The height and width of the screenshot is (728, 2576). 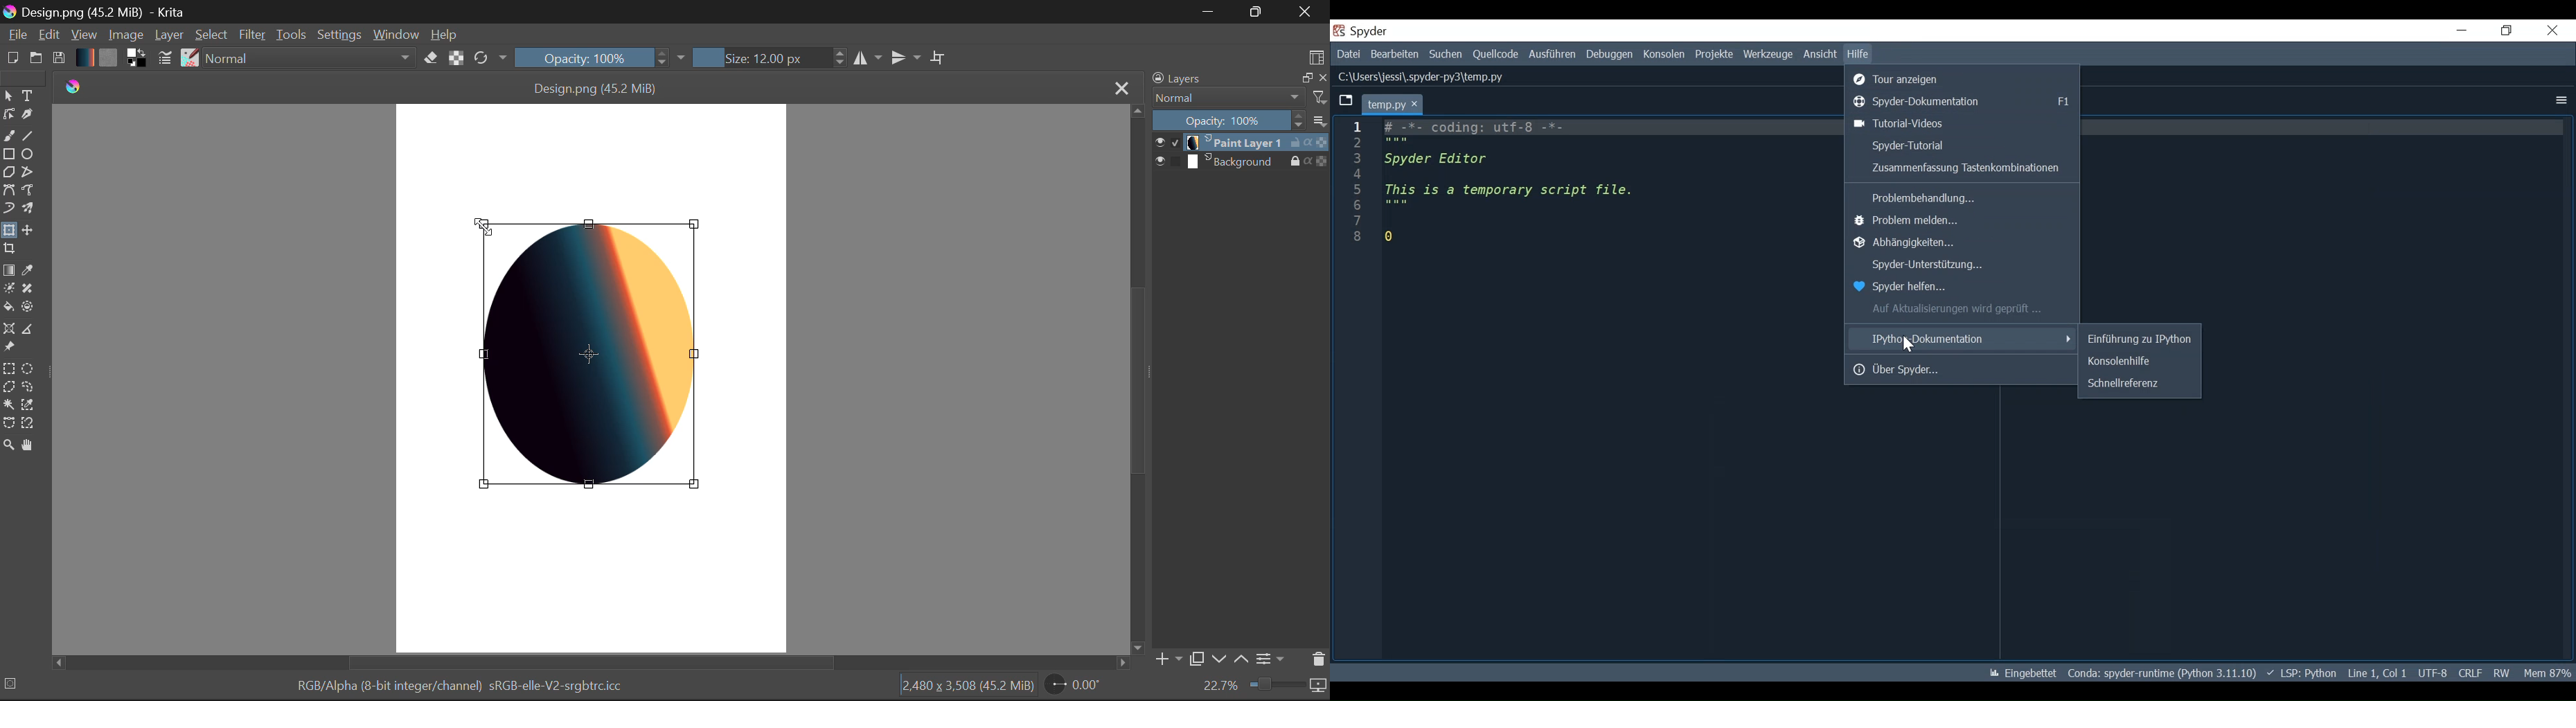 I want to click on Intro to IPython, so click(x=2139, y=339).